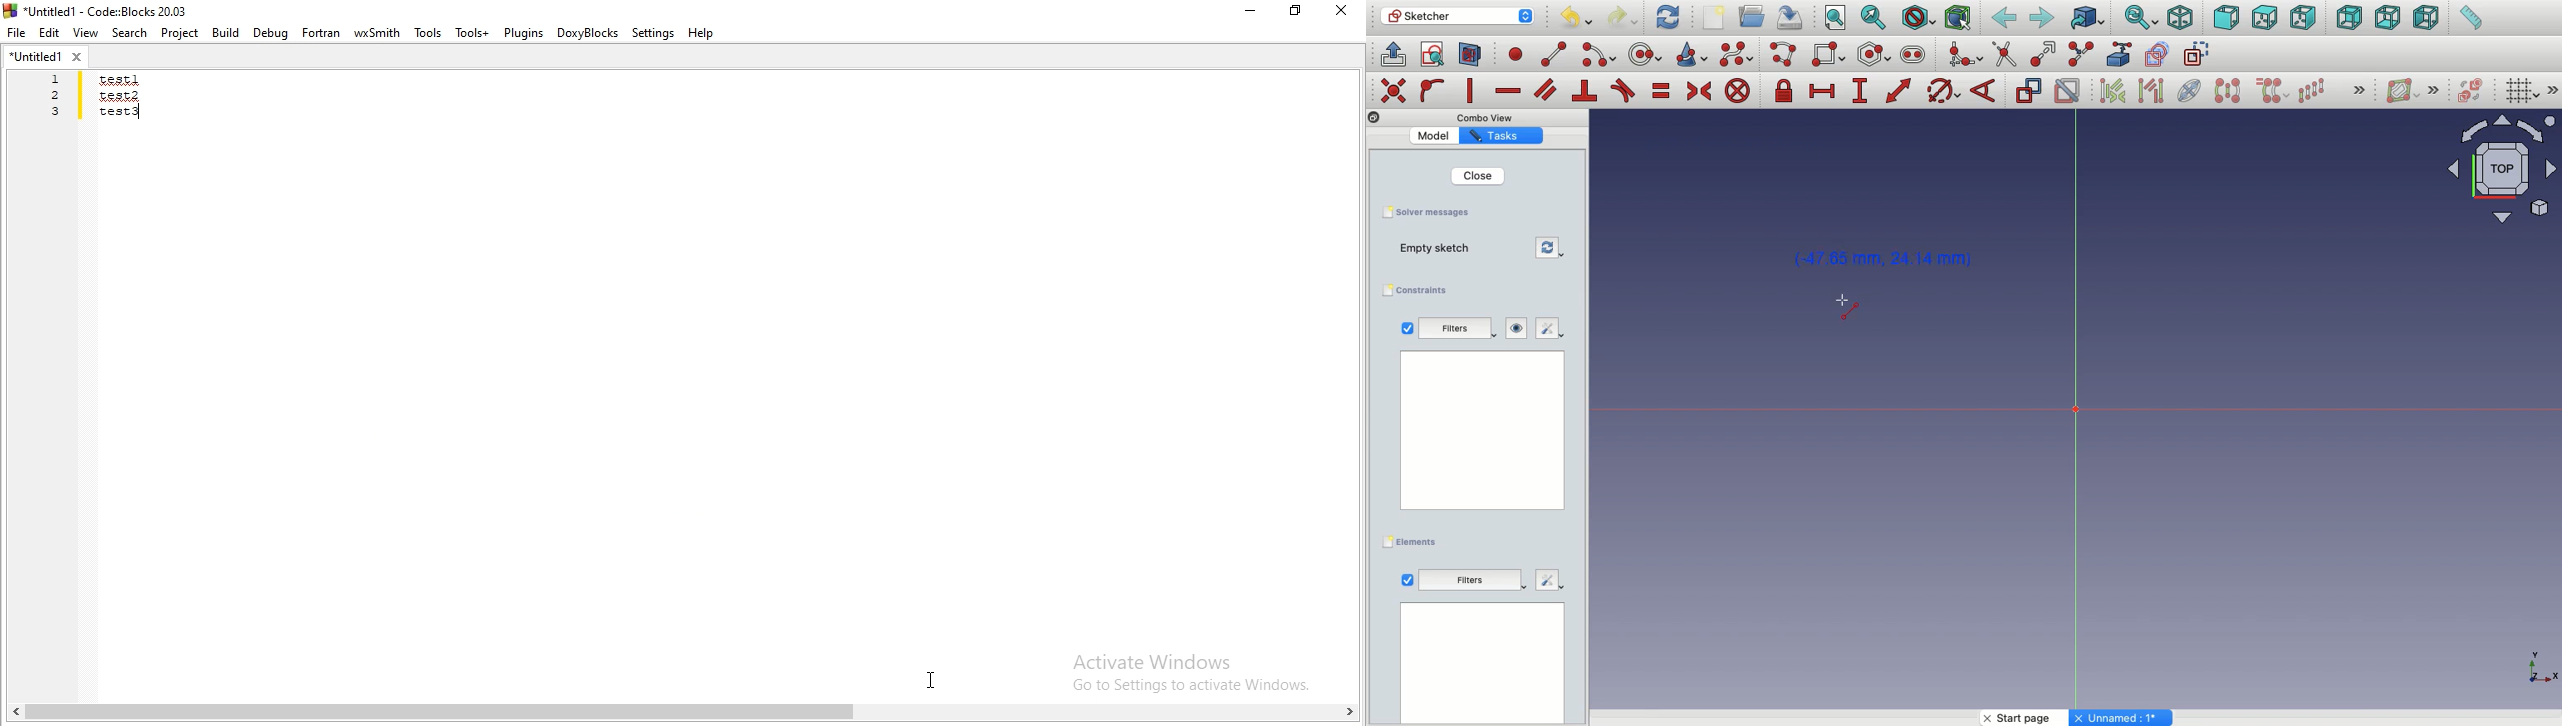 The image size is (2576, 728). What do you see at coordinates (2356, 89) in the screenshot?
I see `` at bounding box center [2356, 89].